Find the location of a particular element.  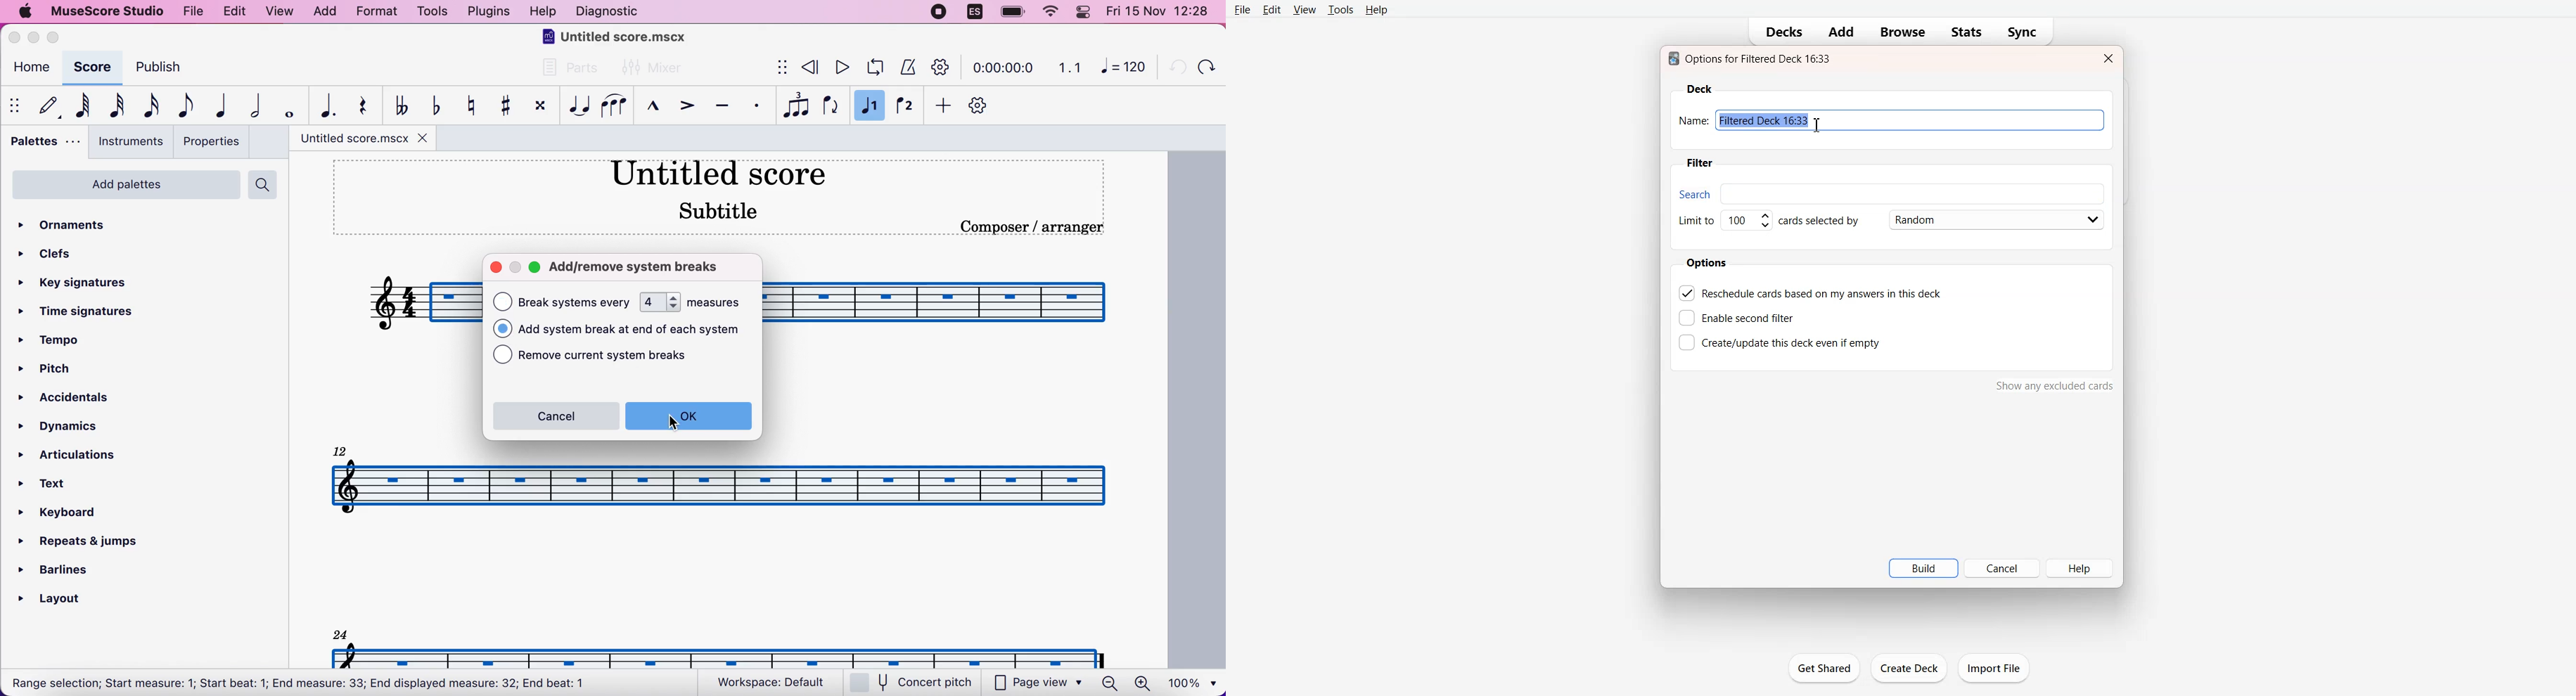

mac logo is located at coordinates (24, 12).